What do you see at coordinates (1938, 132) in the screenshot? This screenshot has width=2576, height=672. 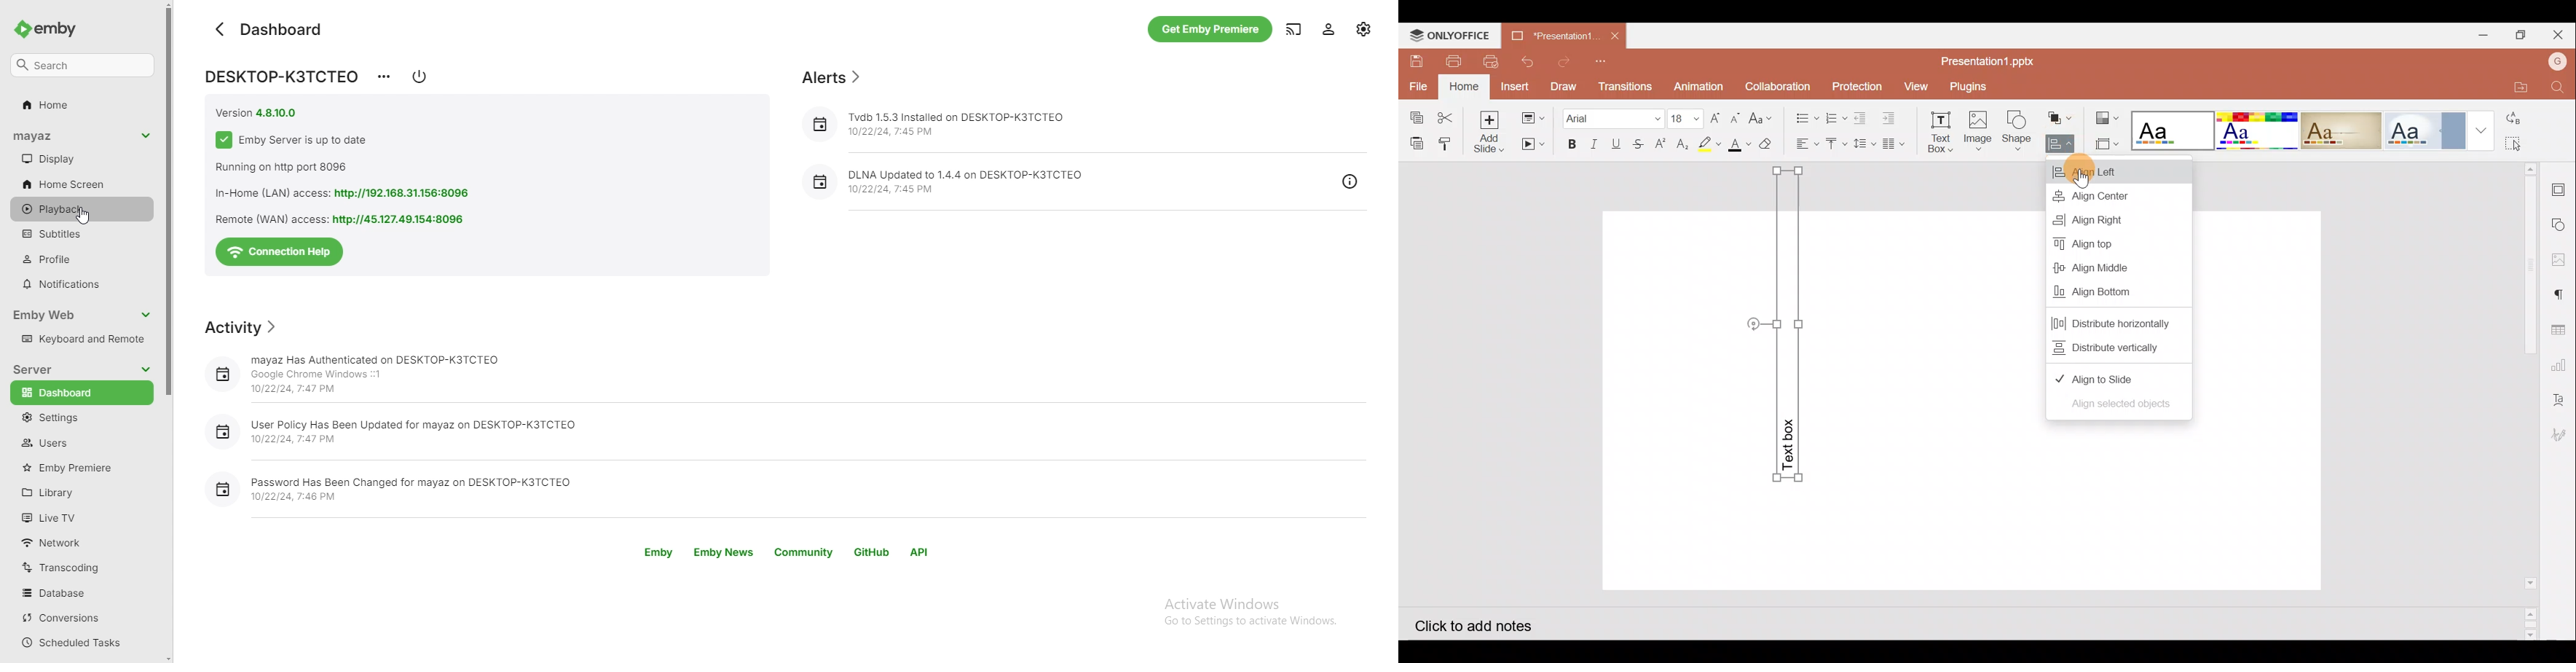 I see `Insert text box` at bounding box center [1938, 132].